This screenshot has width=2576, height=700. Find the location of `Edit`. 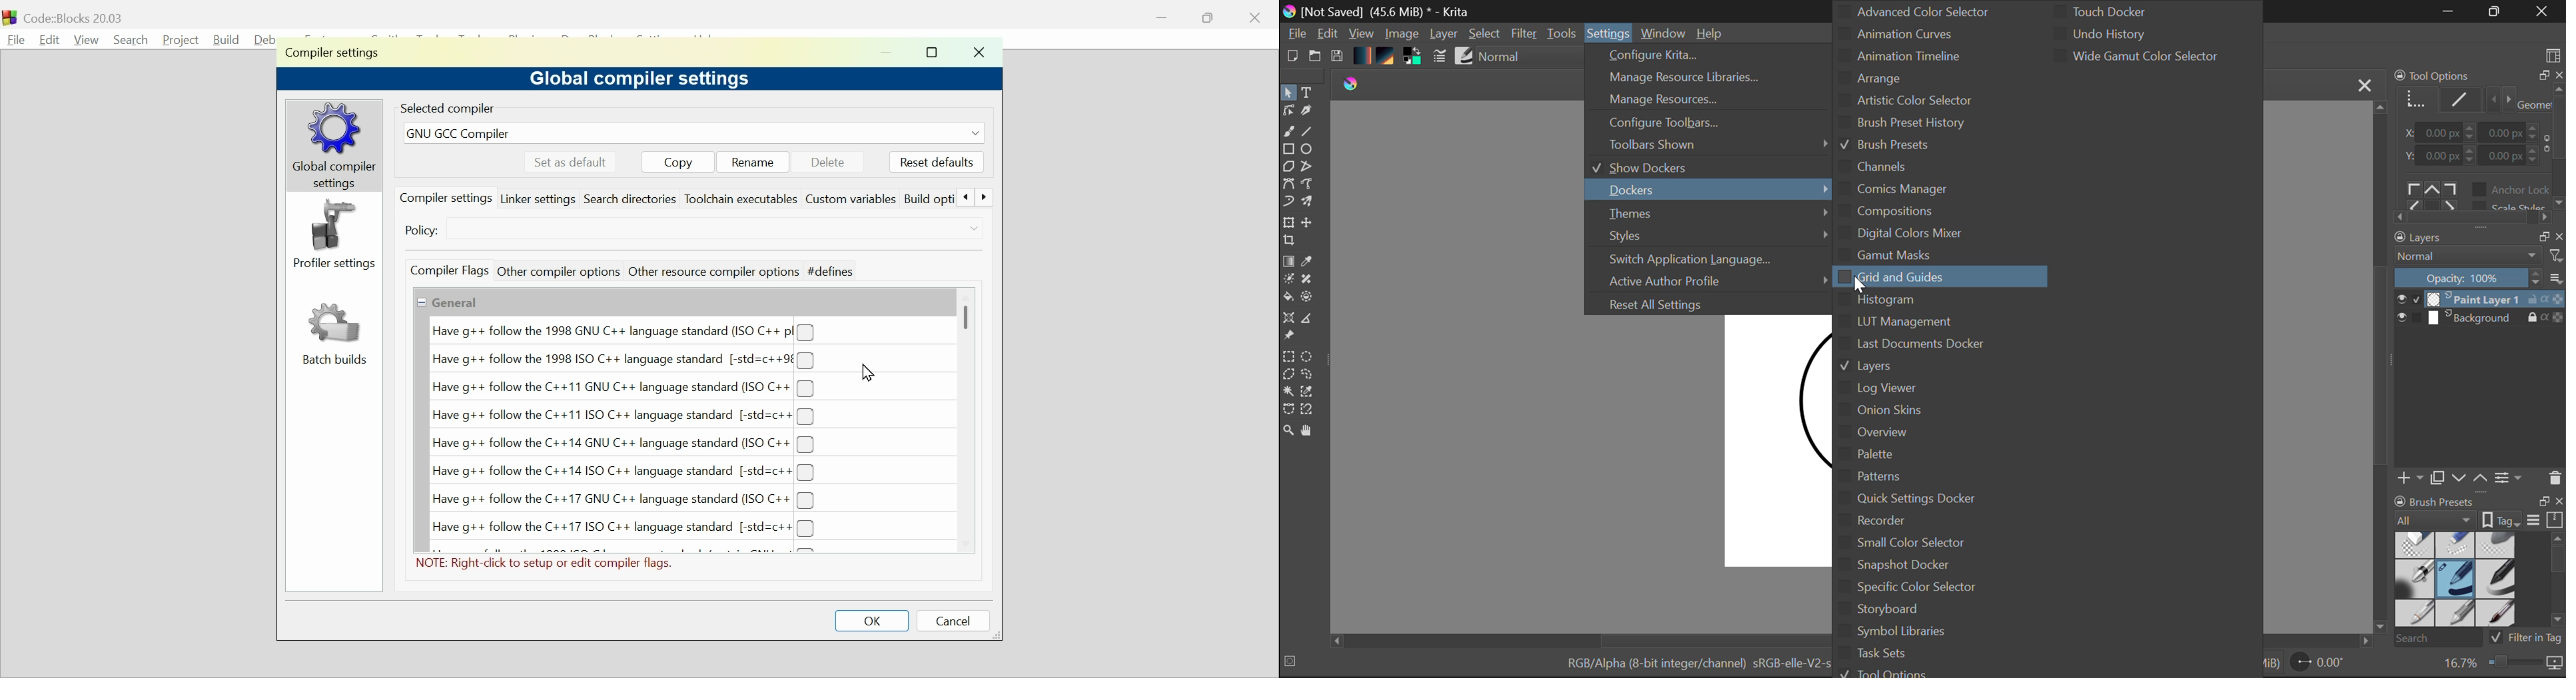

Edit is located at coordinates (46, 38).